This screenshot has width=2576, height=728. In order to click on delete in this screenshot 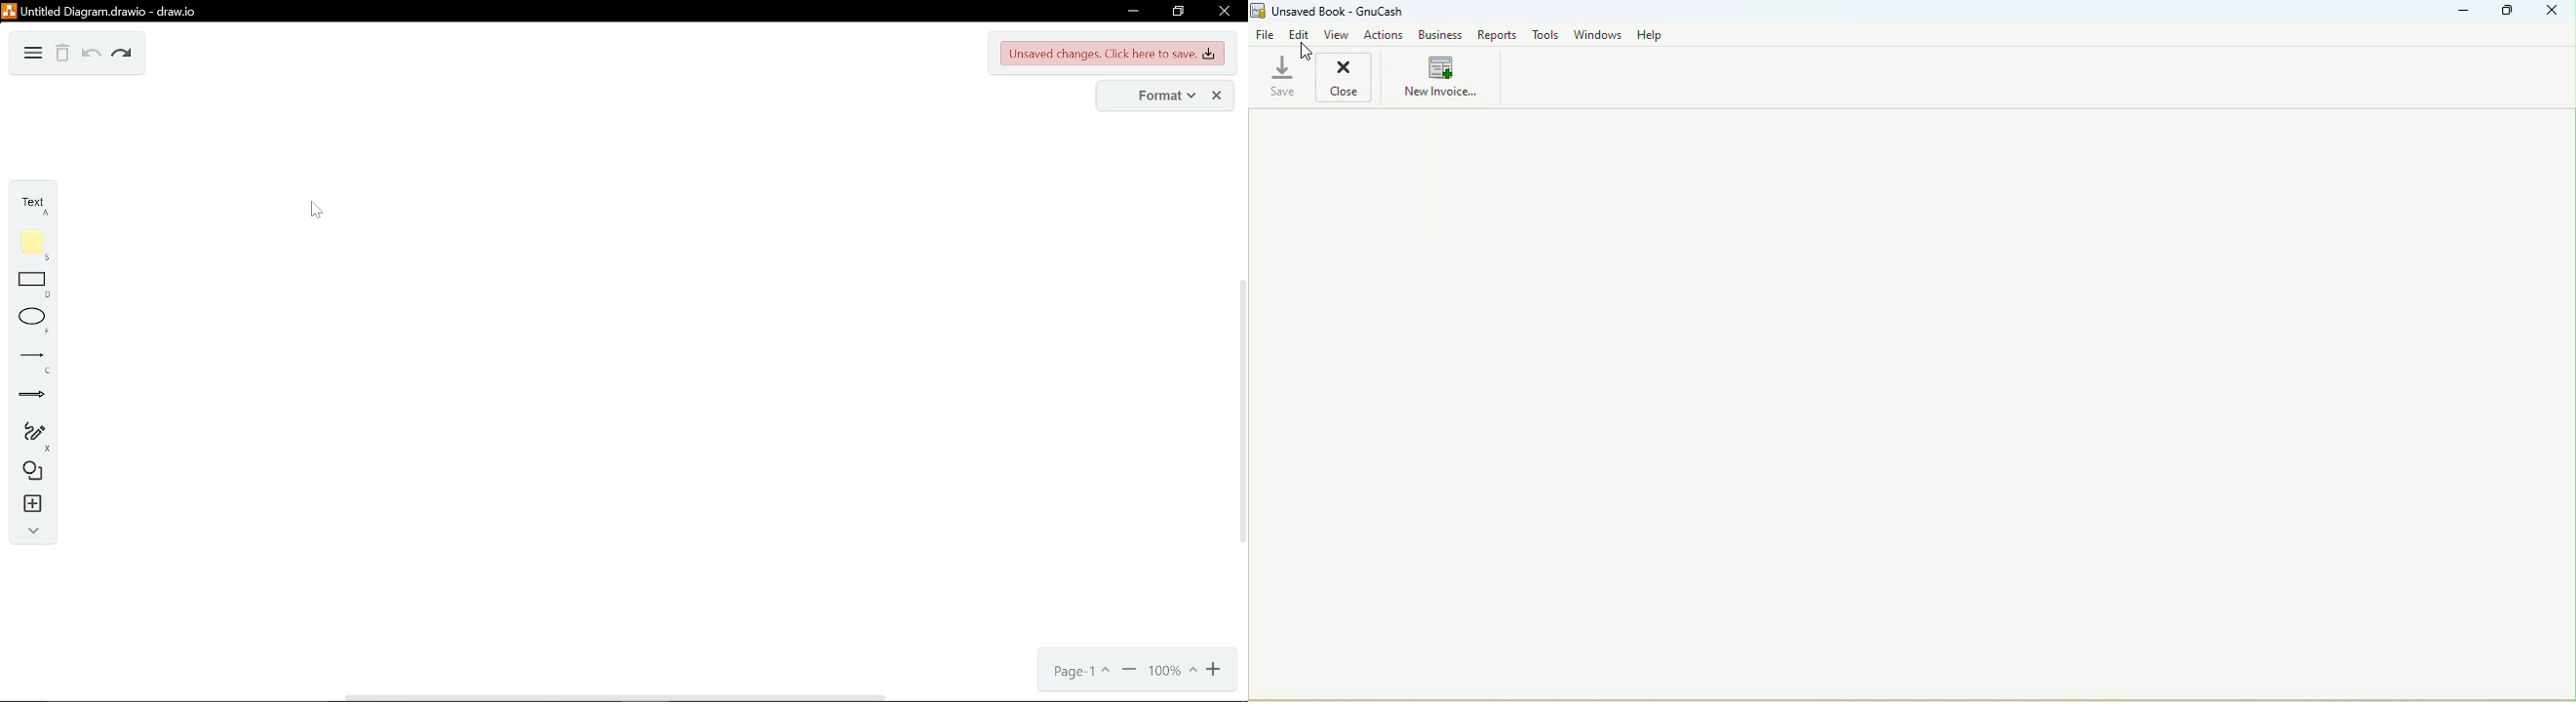, I will do `click(63, 56)`.